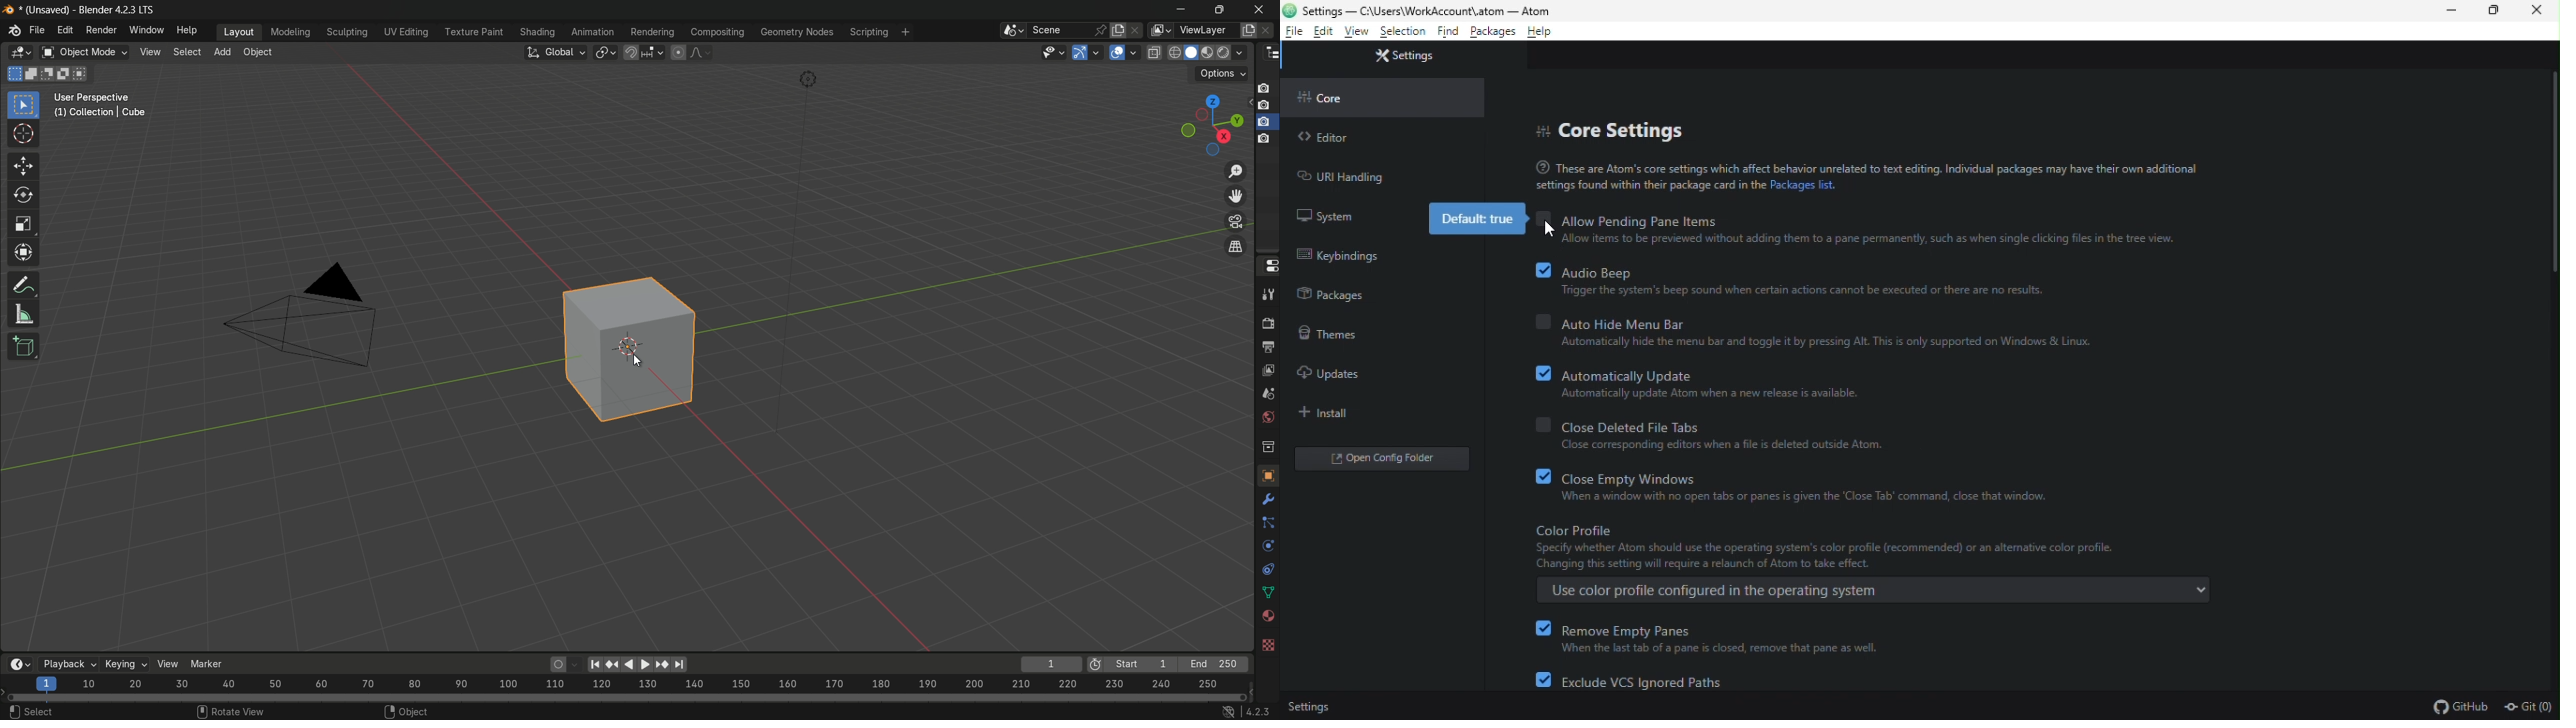 The height and width of the screenshot is (728, 2576). What do you see at coordinates (1174, 53) in the screenshot?
I see `wireframe display` at bounding box center [1174, 53].